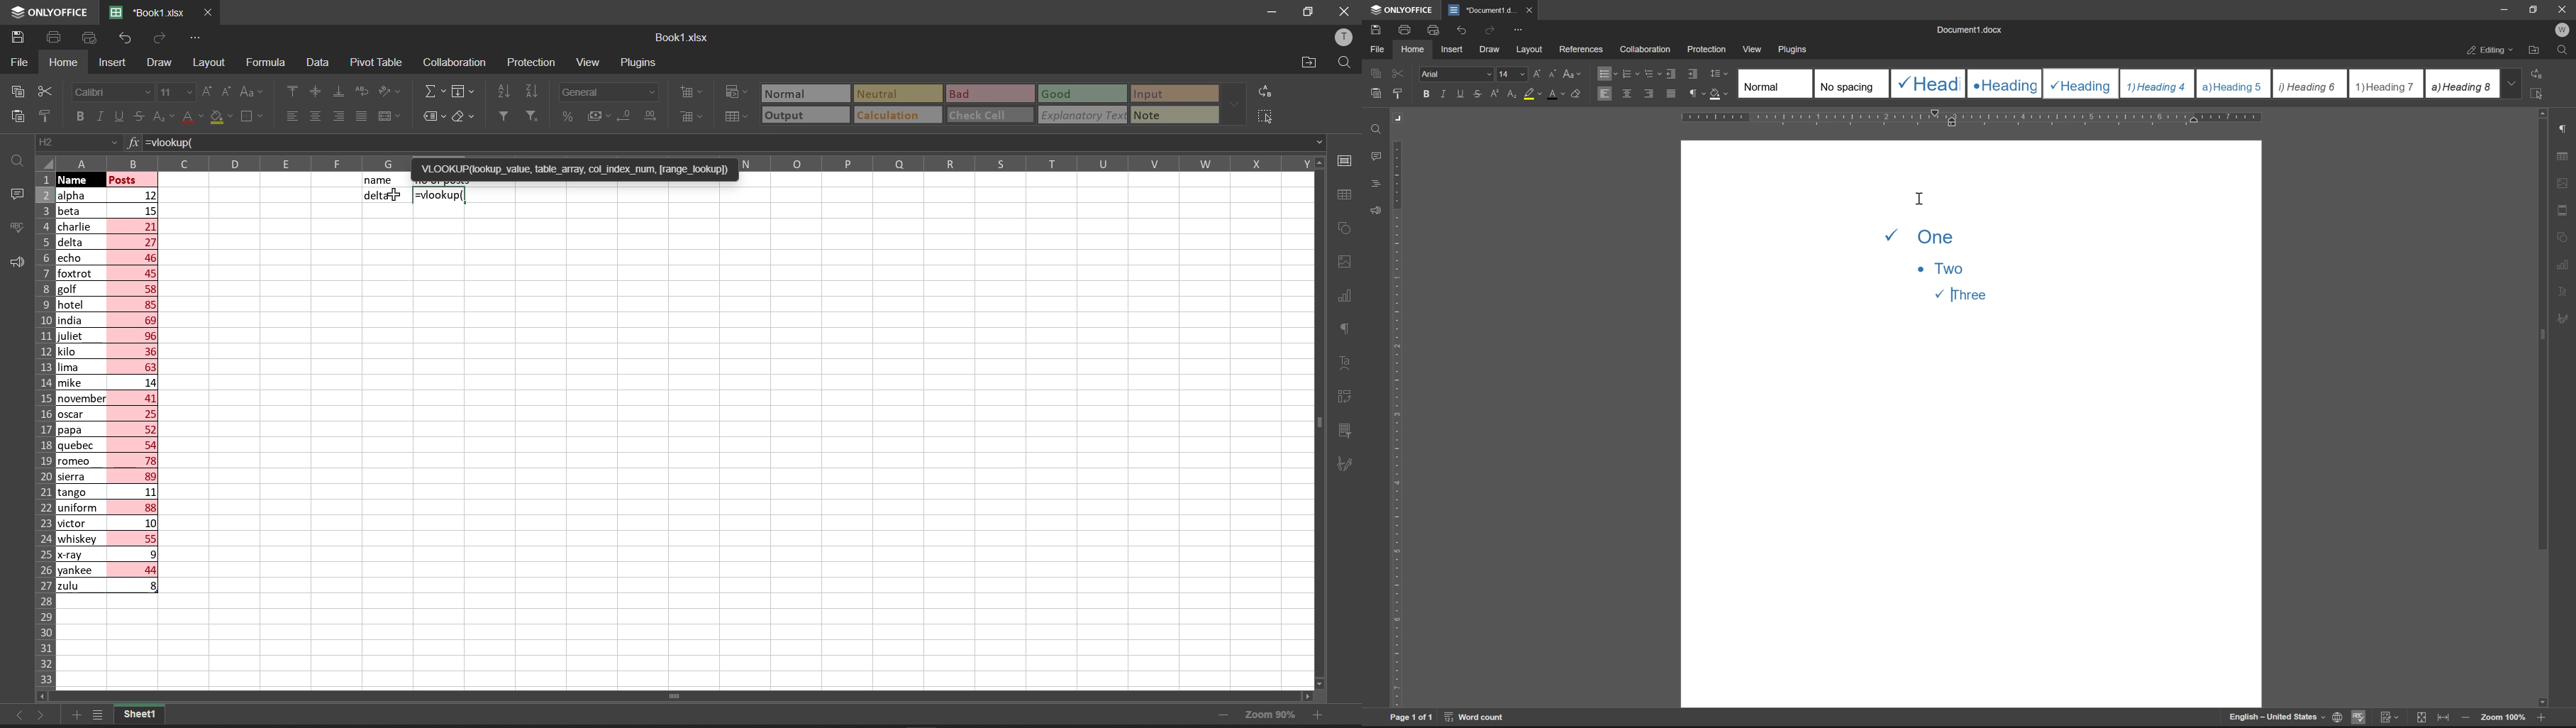  I want to click on shape settings, so click(1348, 229).